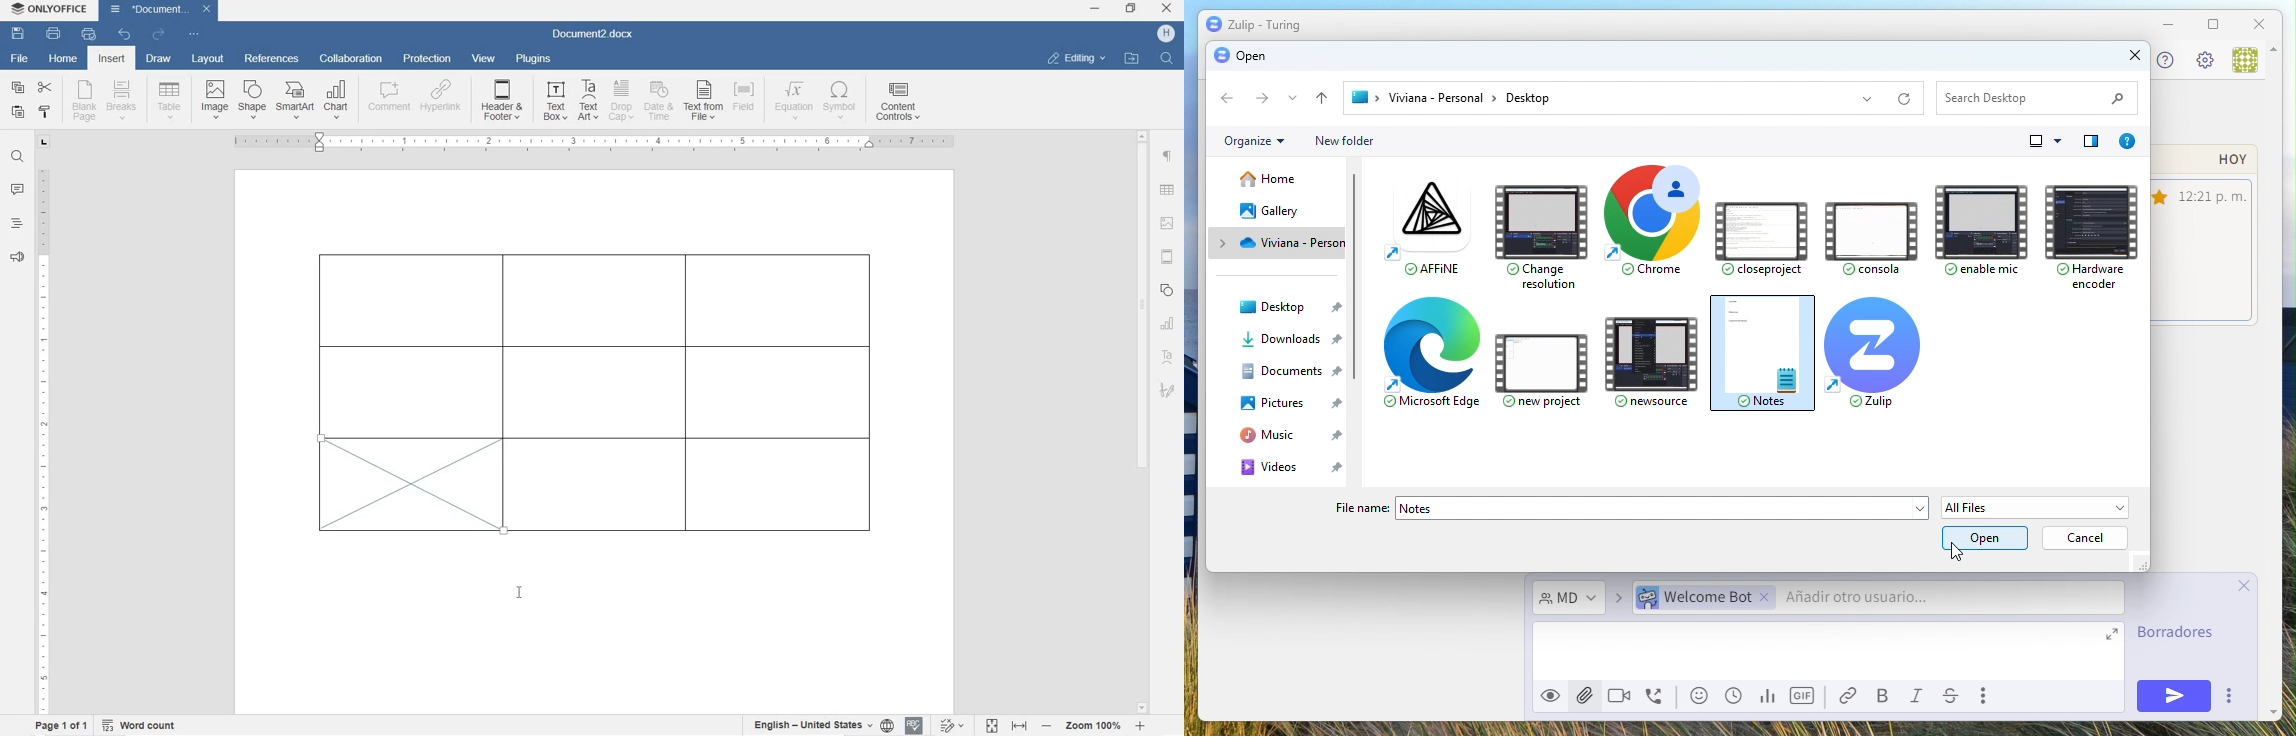 This screenshot has width=2296, height=756. Describe the element at coordinates (2181, 635) in the screenshot. I see `Draftss` at that location.